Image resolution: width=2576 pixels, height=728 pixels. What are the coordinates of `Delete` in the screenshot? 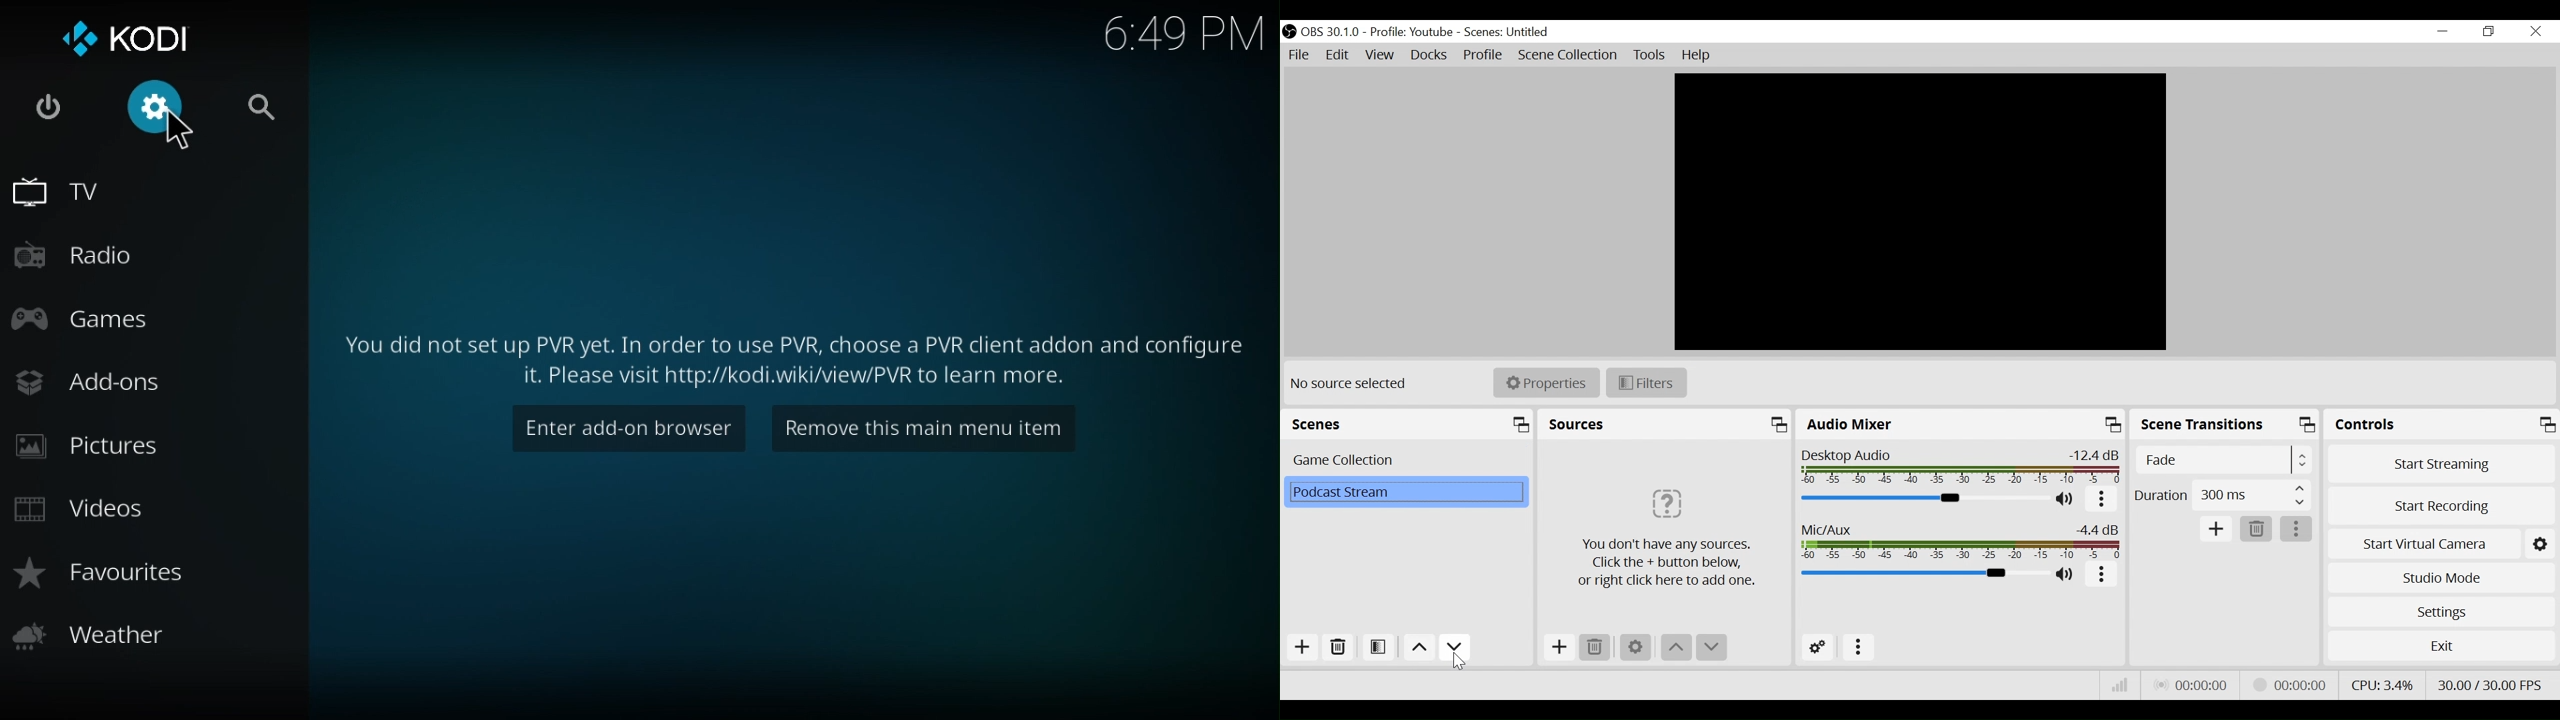 It's located at (1594, 647).